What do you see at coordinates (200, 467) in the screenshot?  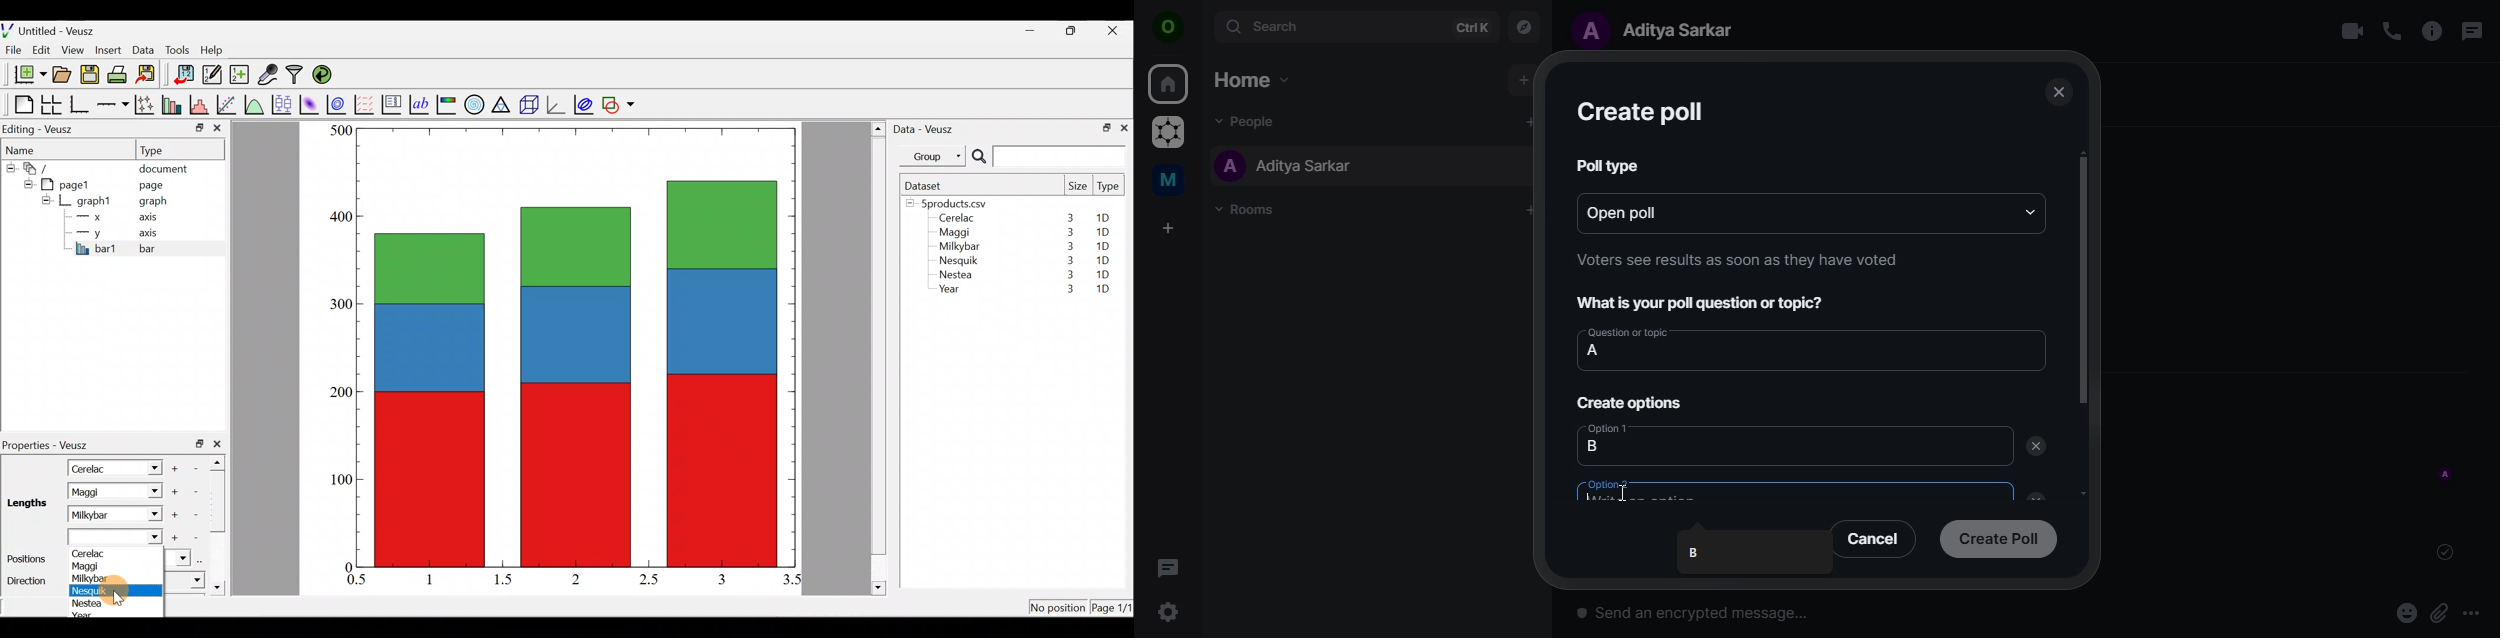 I see `Remove item` at bounding box center [200, 467].